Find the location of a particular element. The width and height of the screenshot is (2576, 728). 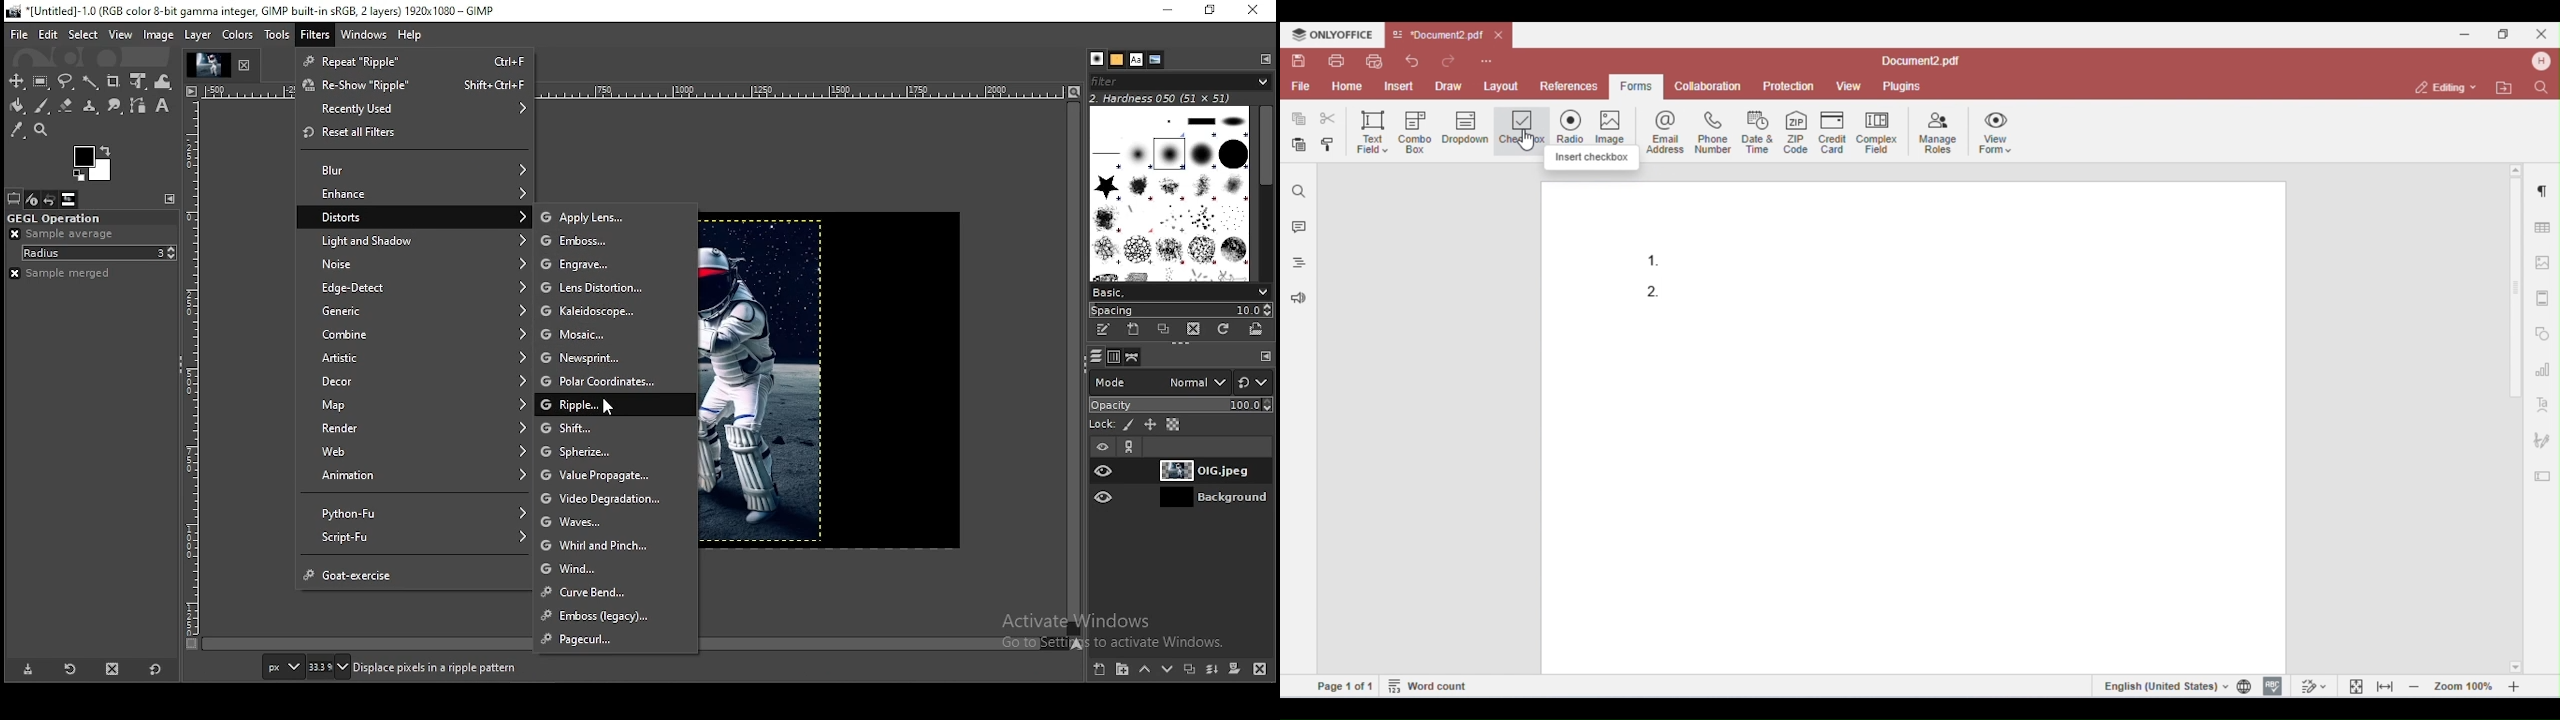

table settings is located at coordinates (2541, 225).